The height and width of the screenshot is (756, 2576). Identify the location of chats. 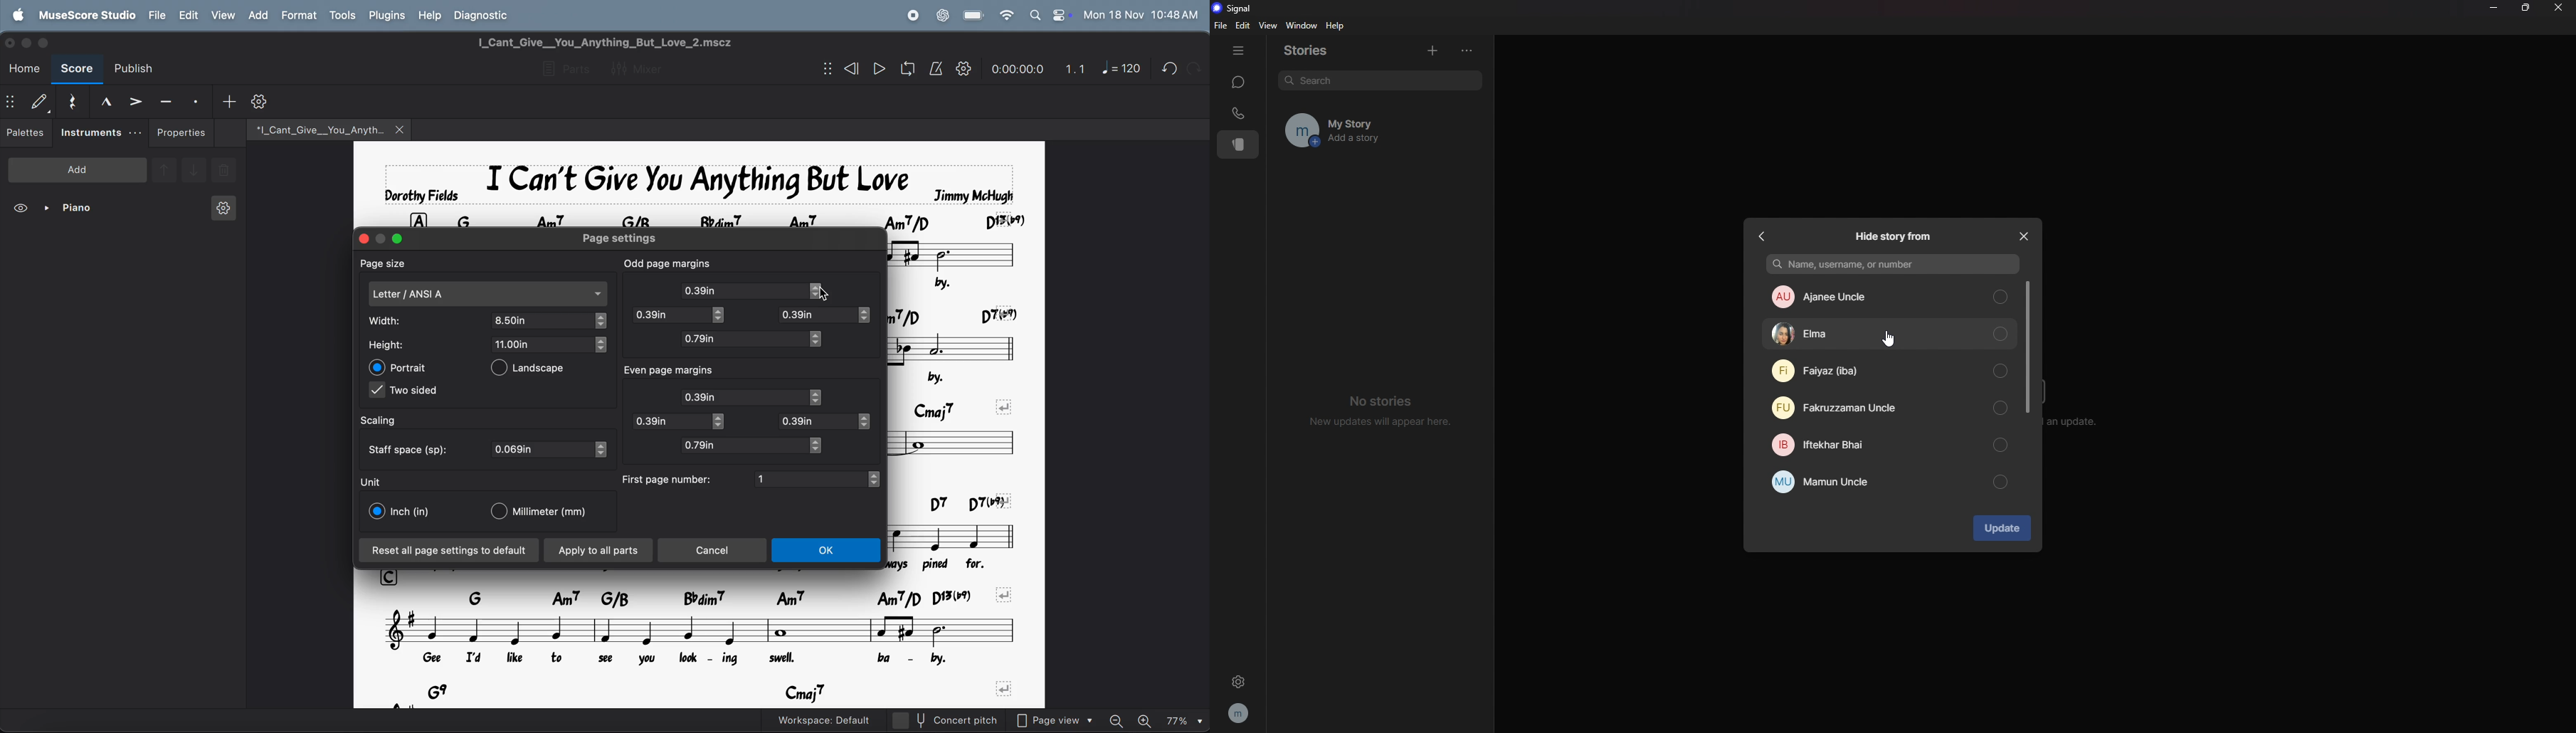
(1237, 82).